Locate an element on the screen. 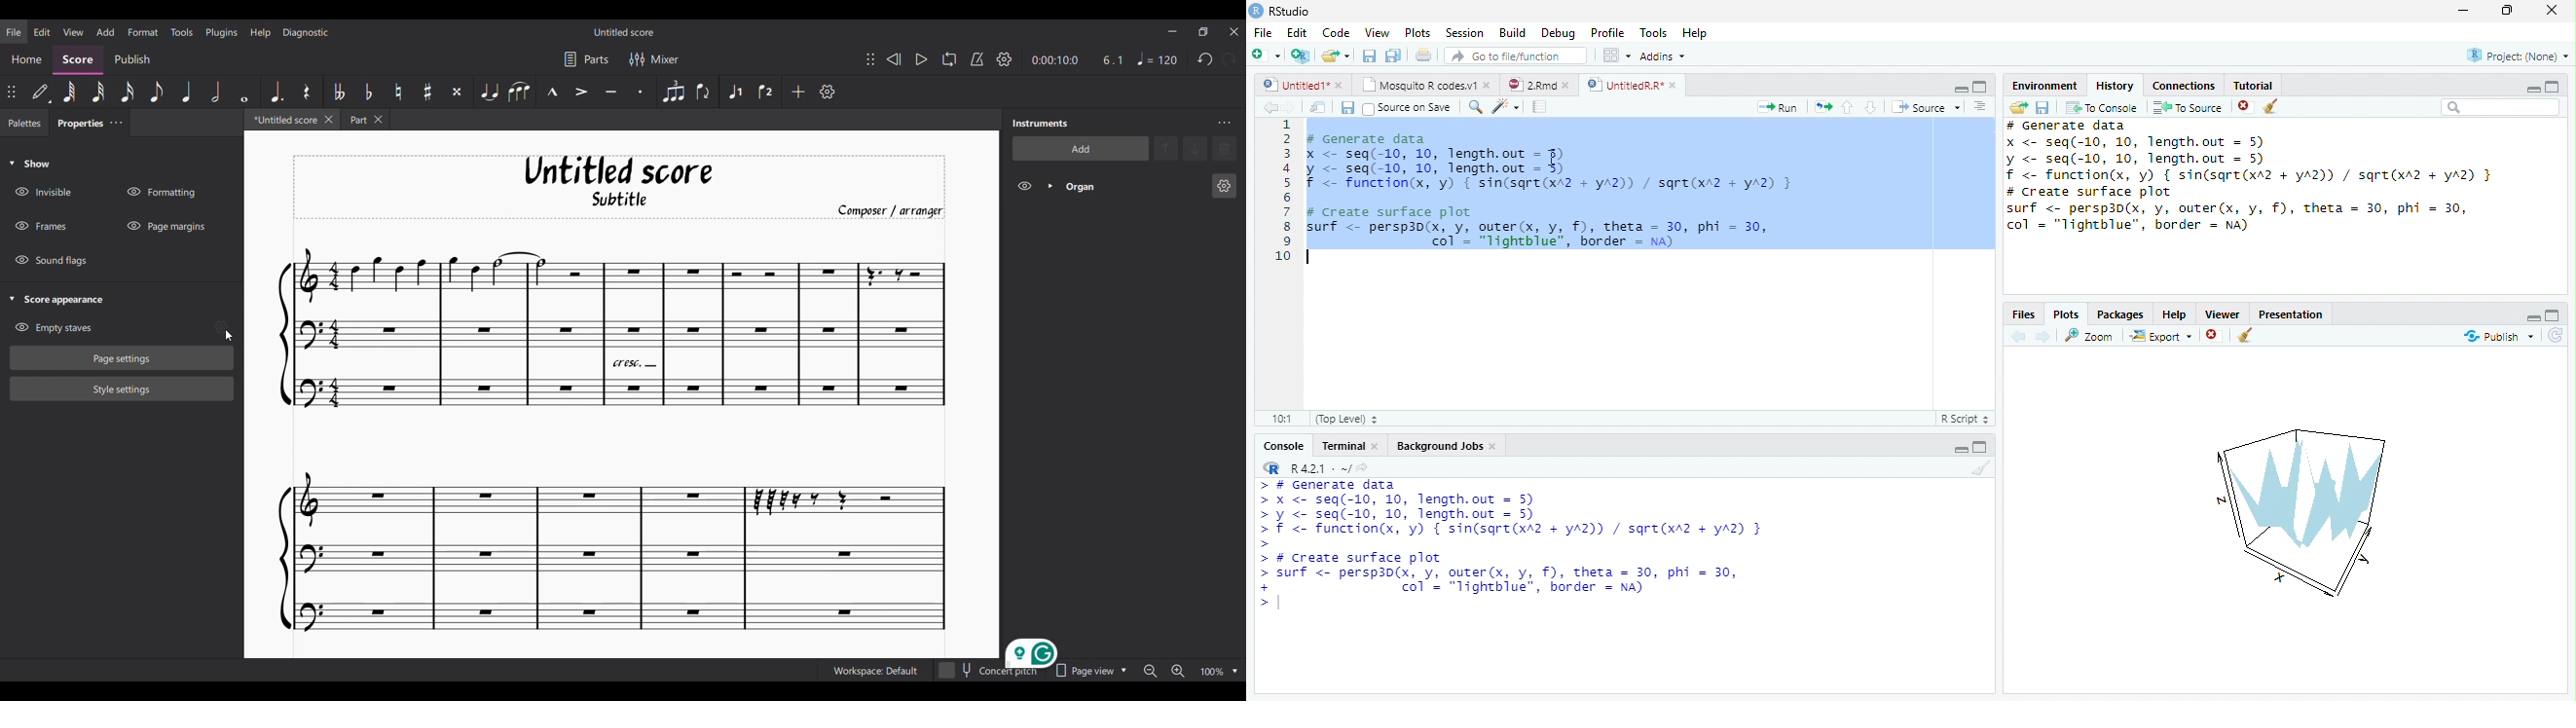 This screenshot has height=728, width=2576. (Top Level) is located at coordinates (1348, 419).